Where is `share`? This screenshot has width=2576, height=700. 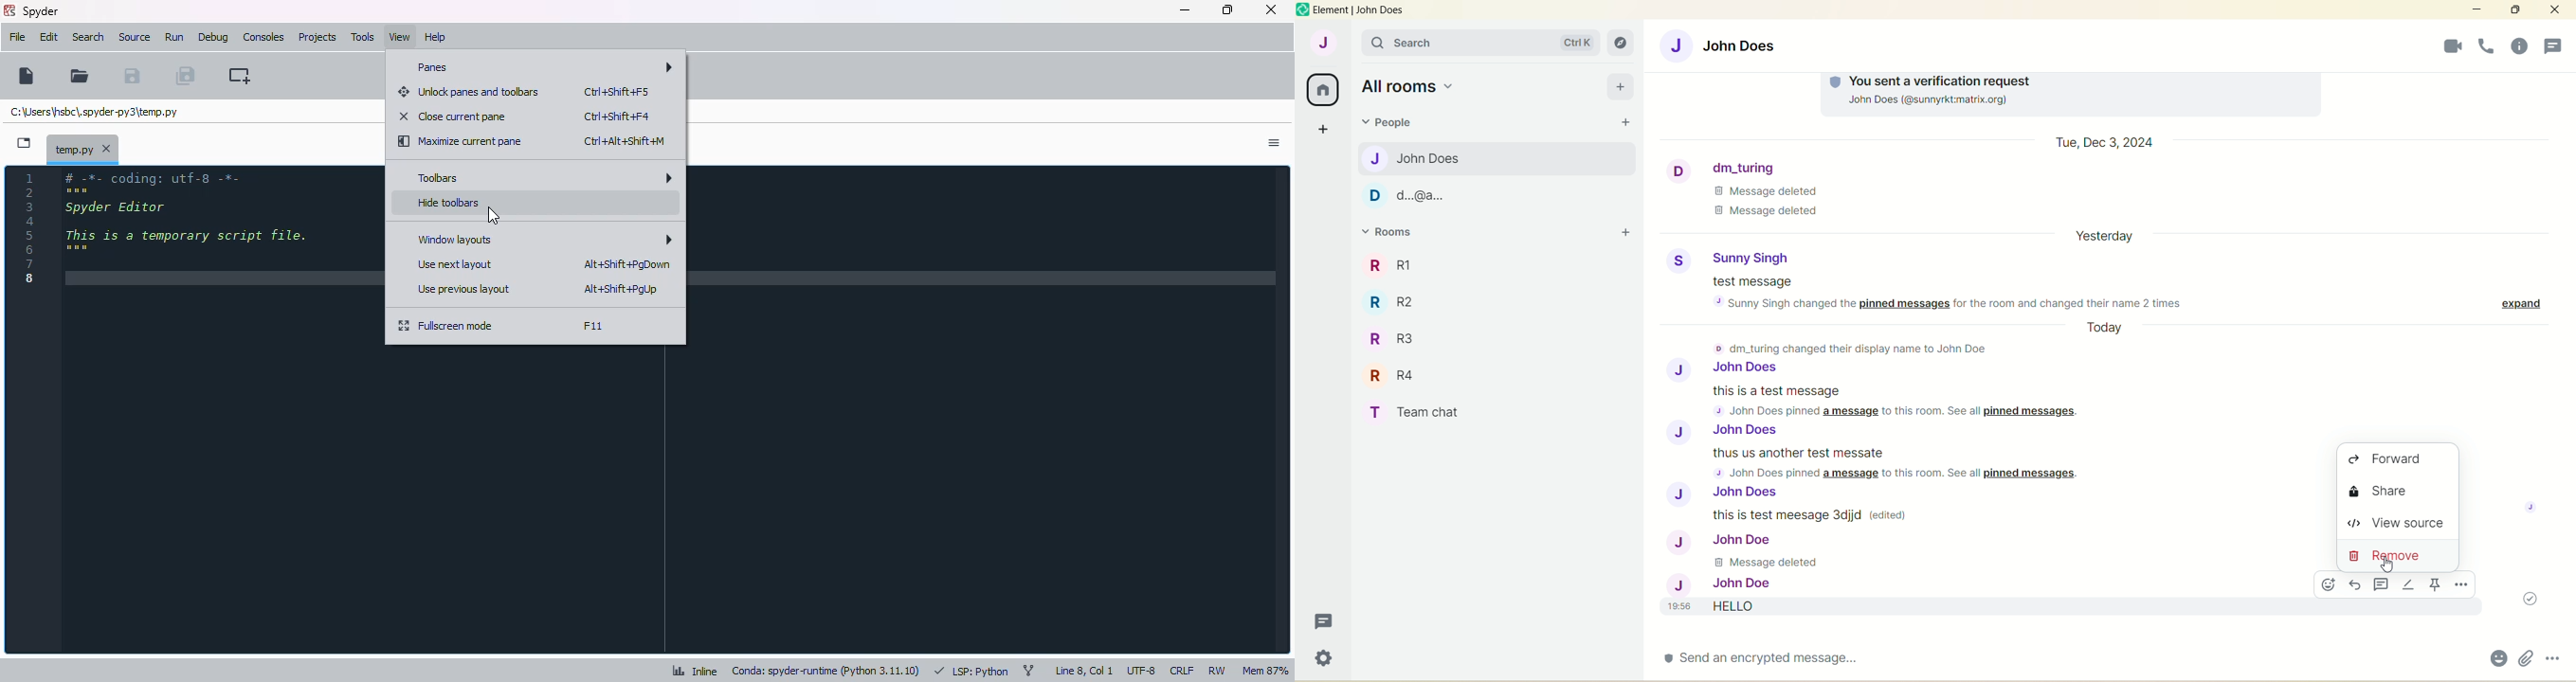 share is located at coordinates (2400, 489).